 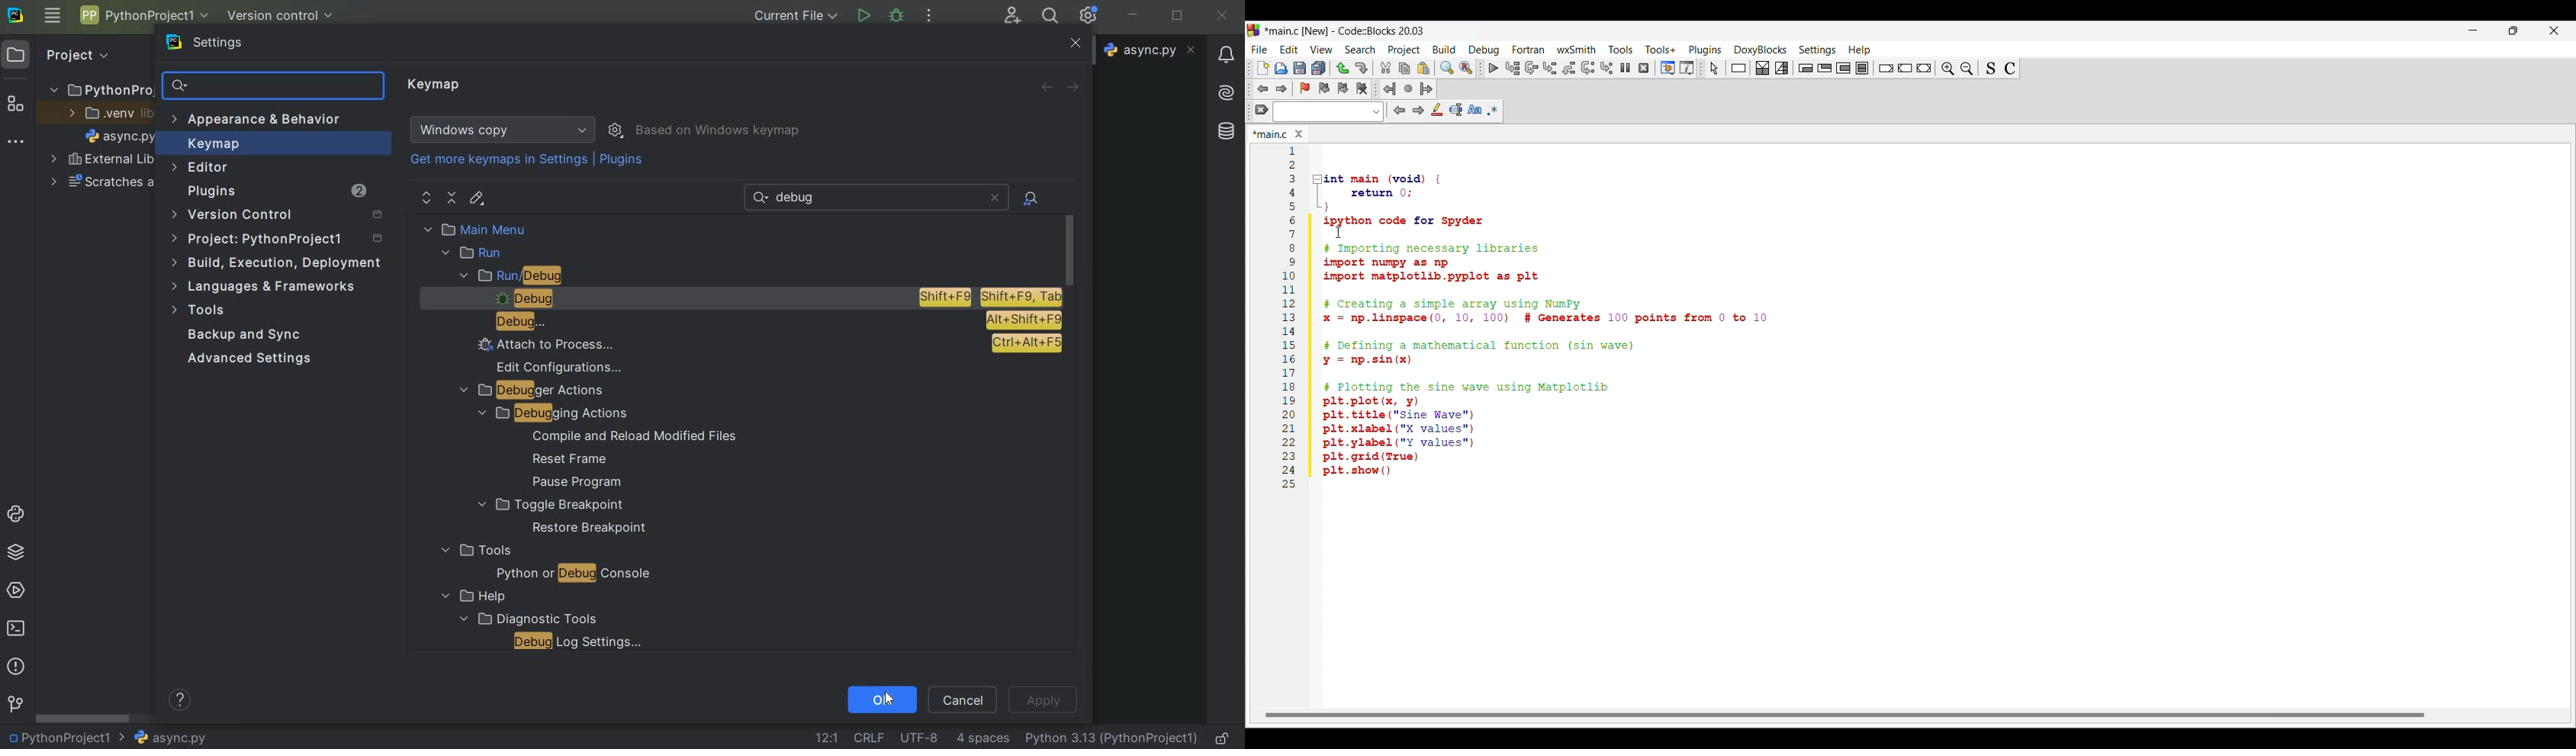 What do you see at coordinates (1281, 89) in the screenshot?
I see `Toggle forward` at bounding box center [1281, 89].